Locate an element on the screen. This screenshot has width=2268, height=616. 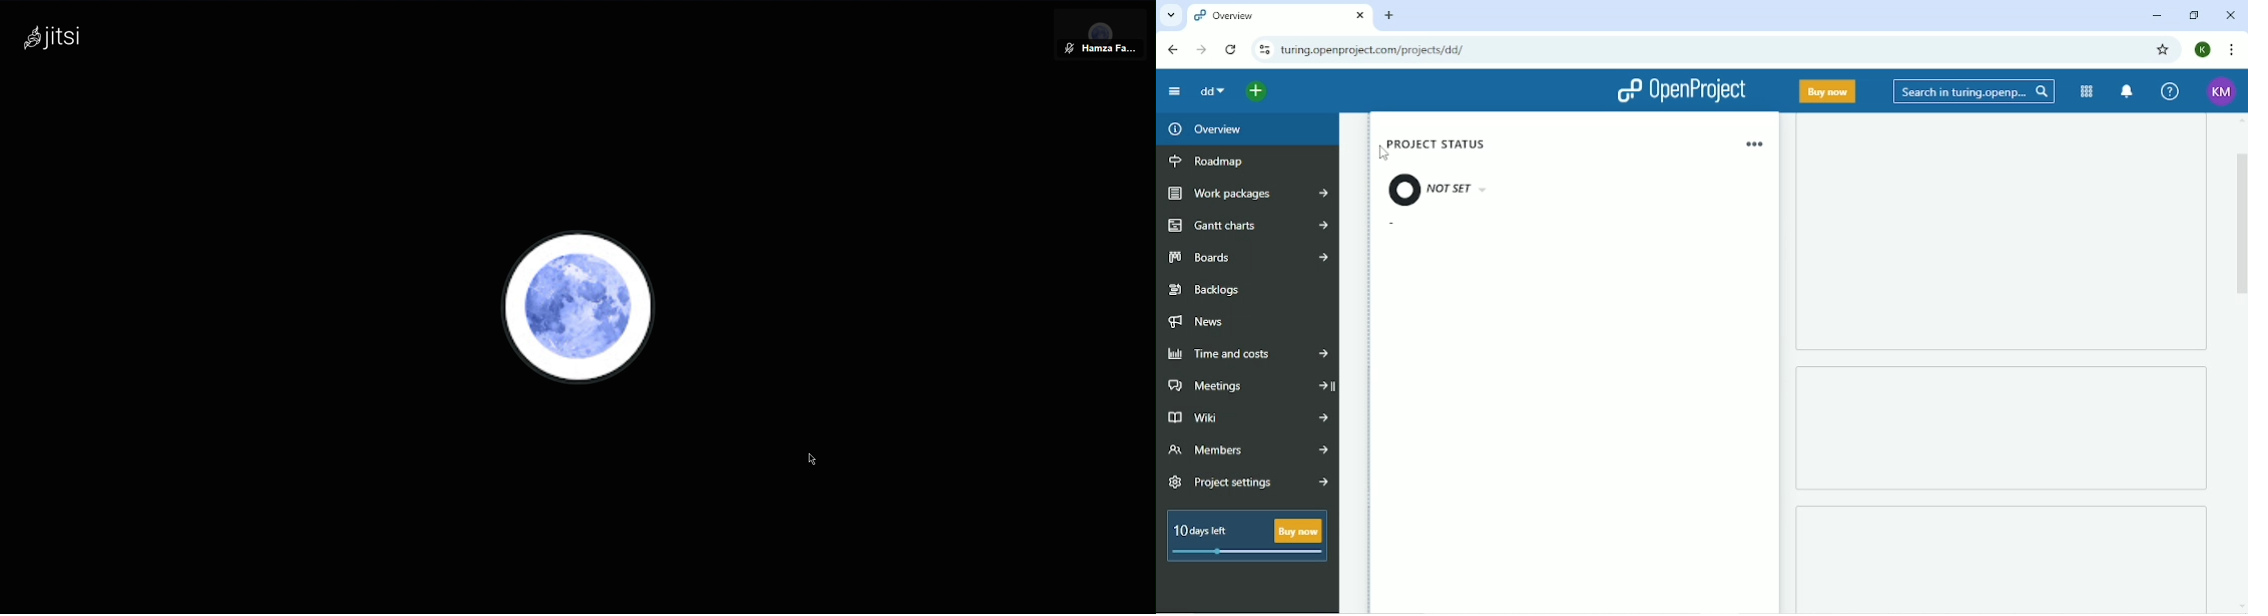
OpenProject is located at coordinates (1682, 92).